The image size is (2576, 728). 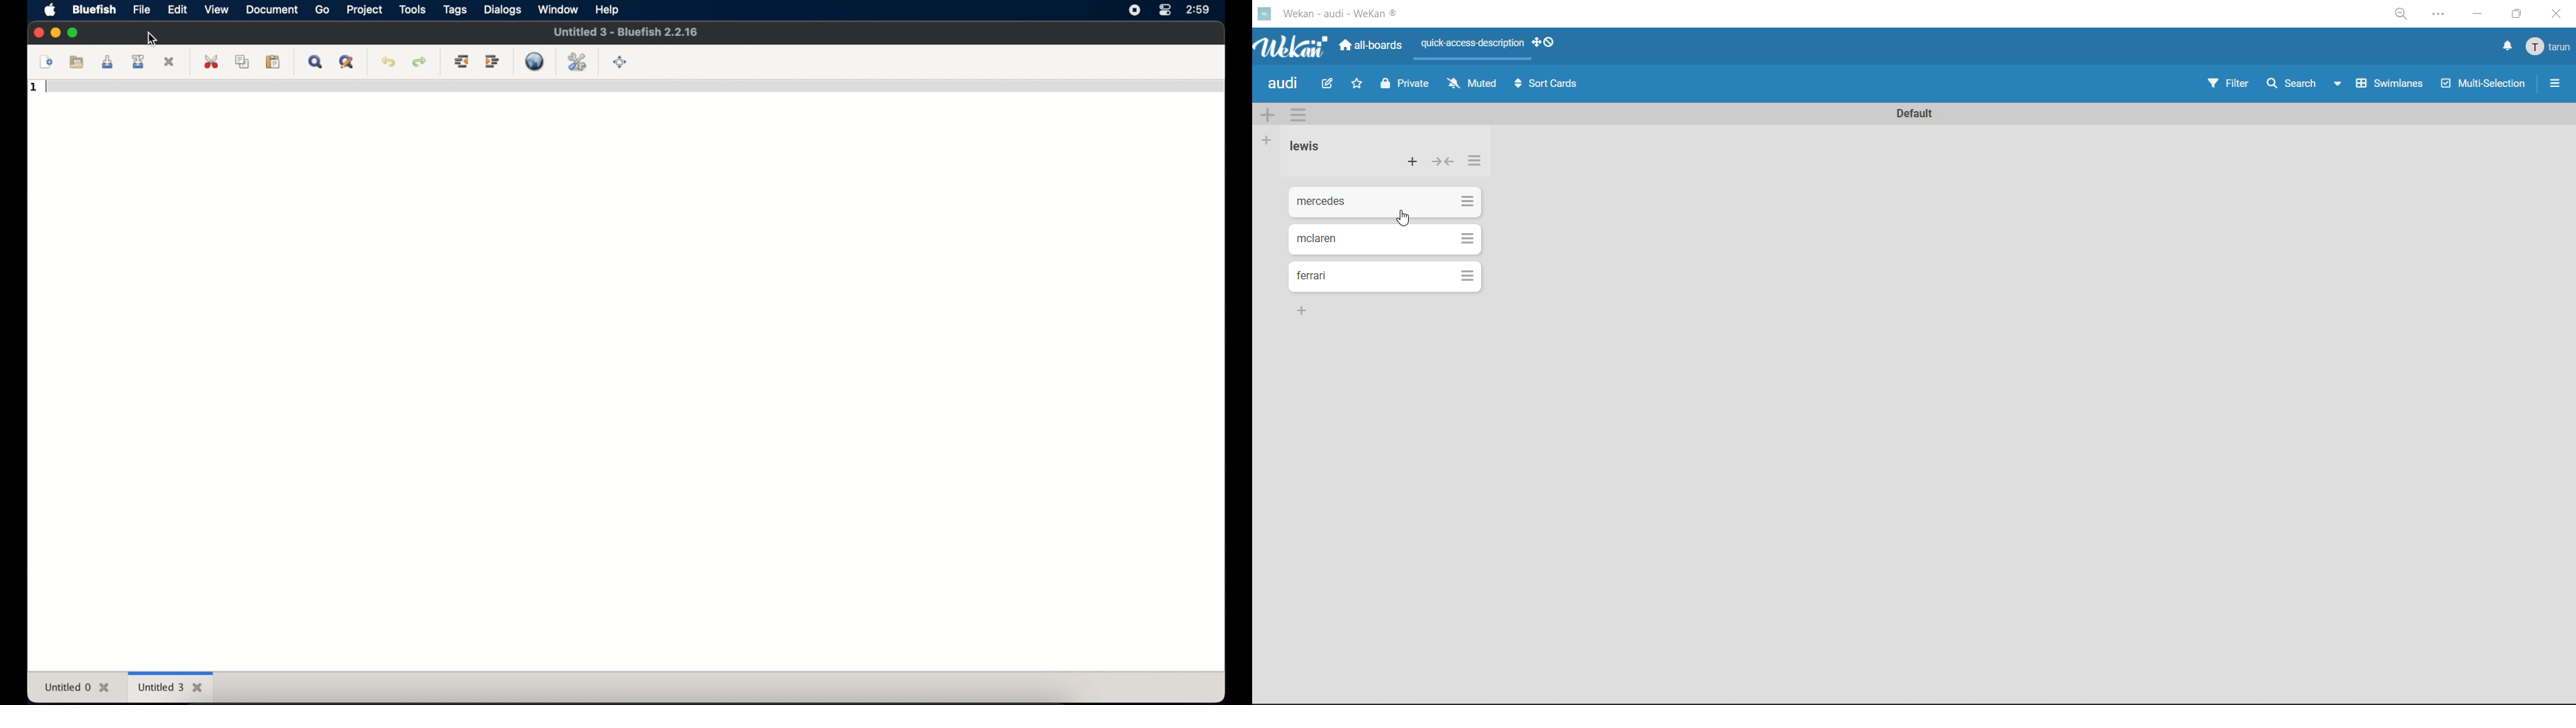 I want to click on screen recorder icon, so click(x=1134, y=10).